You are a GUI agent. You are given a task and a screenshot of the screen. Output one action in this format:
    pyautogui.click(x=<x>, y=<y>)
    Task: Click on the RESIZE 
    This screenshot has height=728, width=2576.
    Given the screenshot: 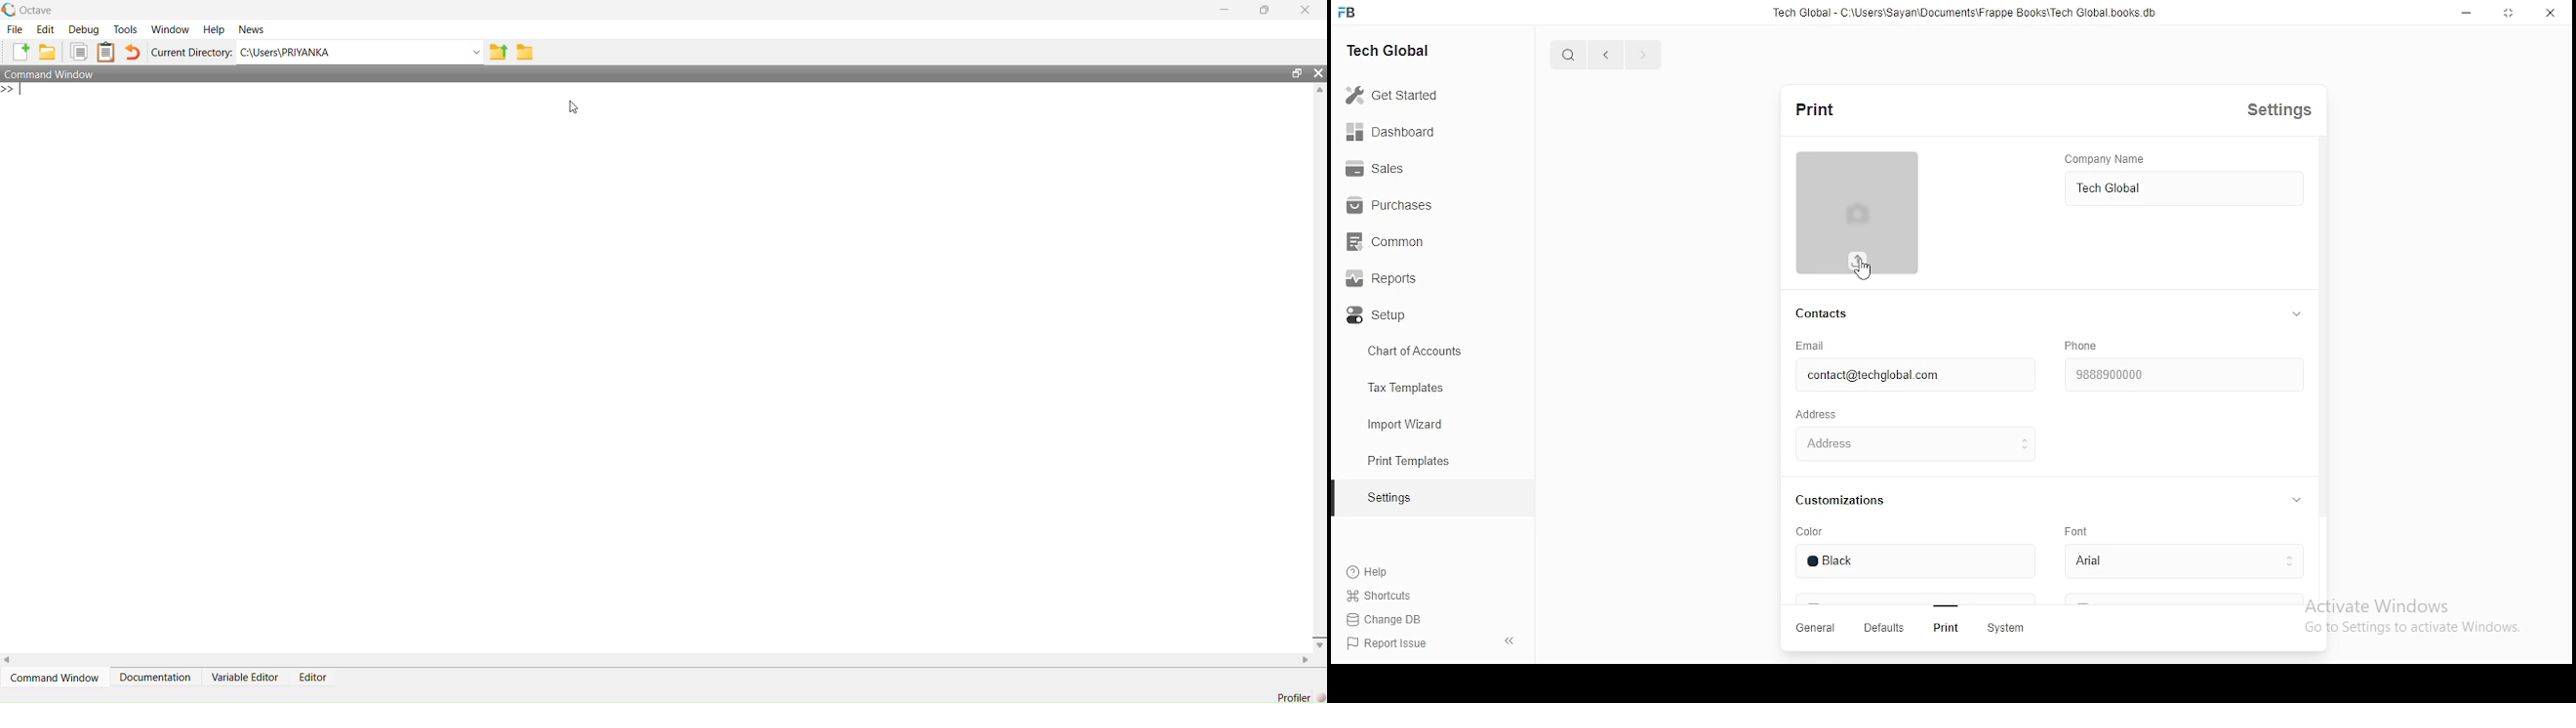 What is the action you would take?
    pyautogui.click(x=2511, y=12)
    